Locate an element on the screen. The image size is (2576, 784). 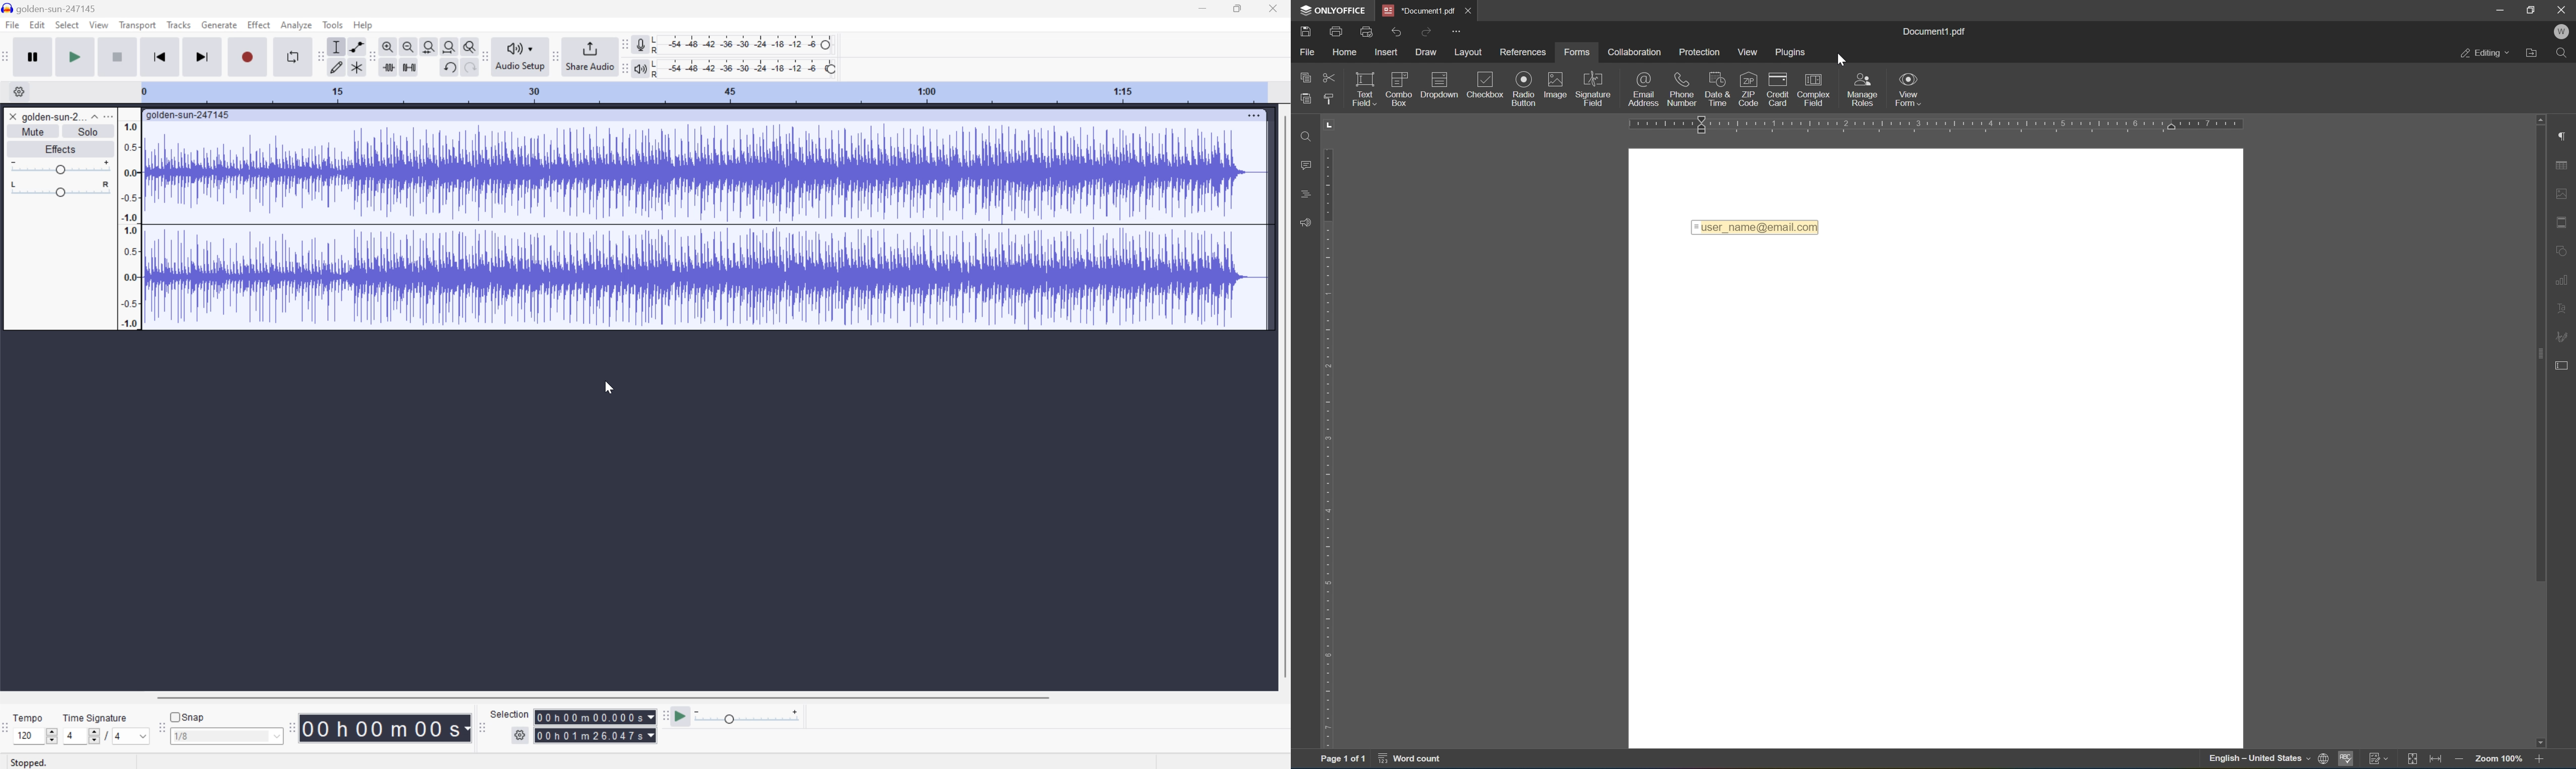
View is located at coordinates (99, 25).